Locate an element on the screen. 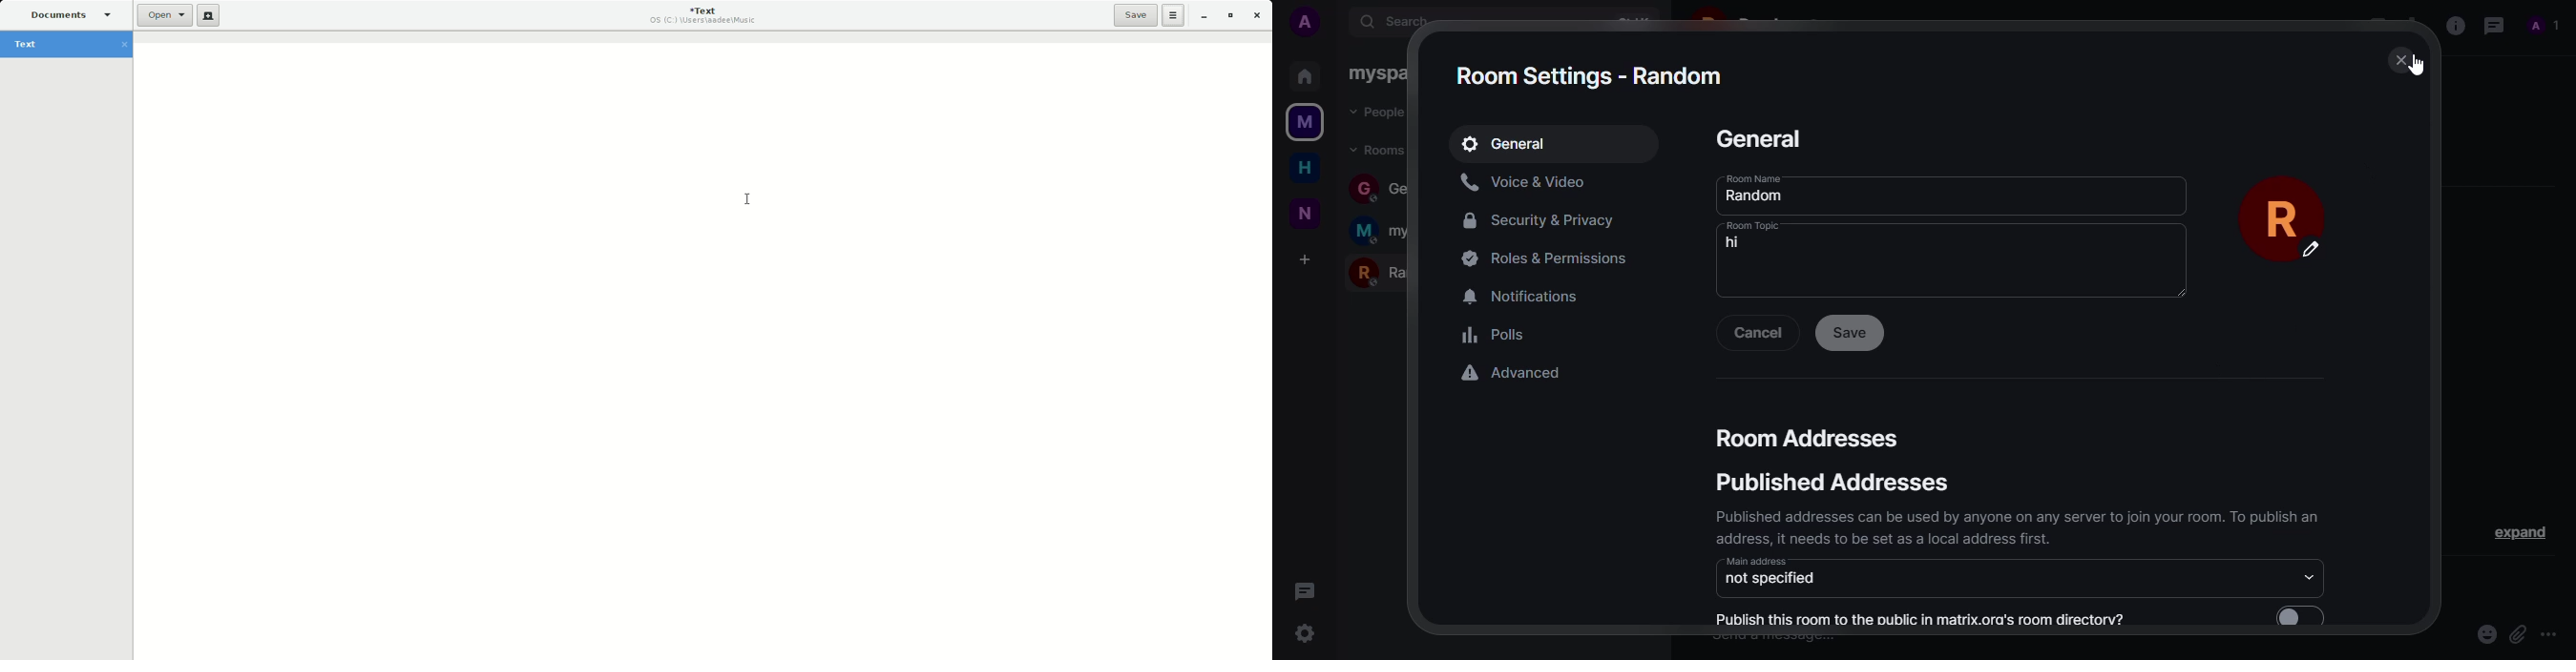 The height and width of the screenshot is (672, 2576). scroll bar is located at coordinates (2424, 221).